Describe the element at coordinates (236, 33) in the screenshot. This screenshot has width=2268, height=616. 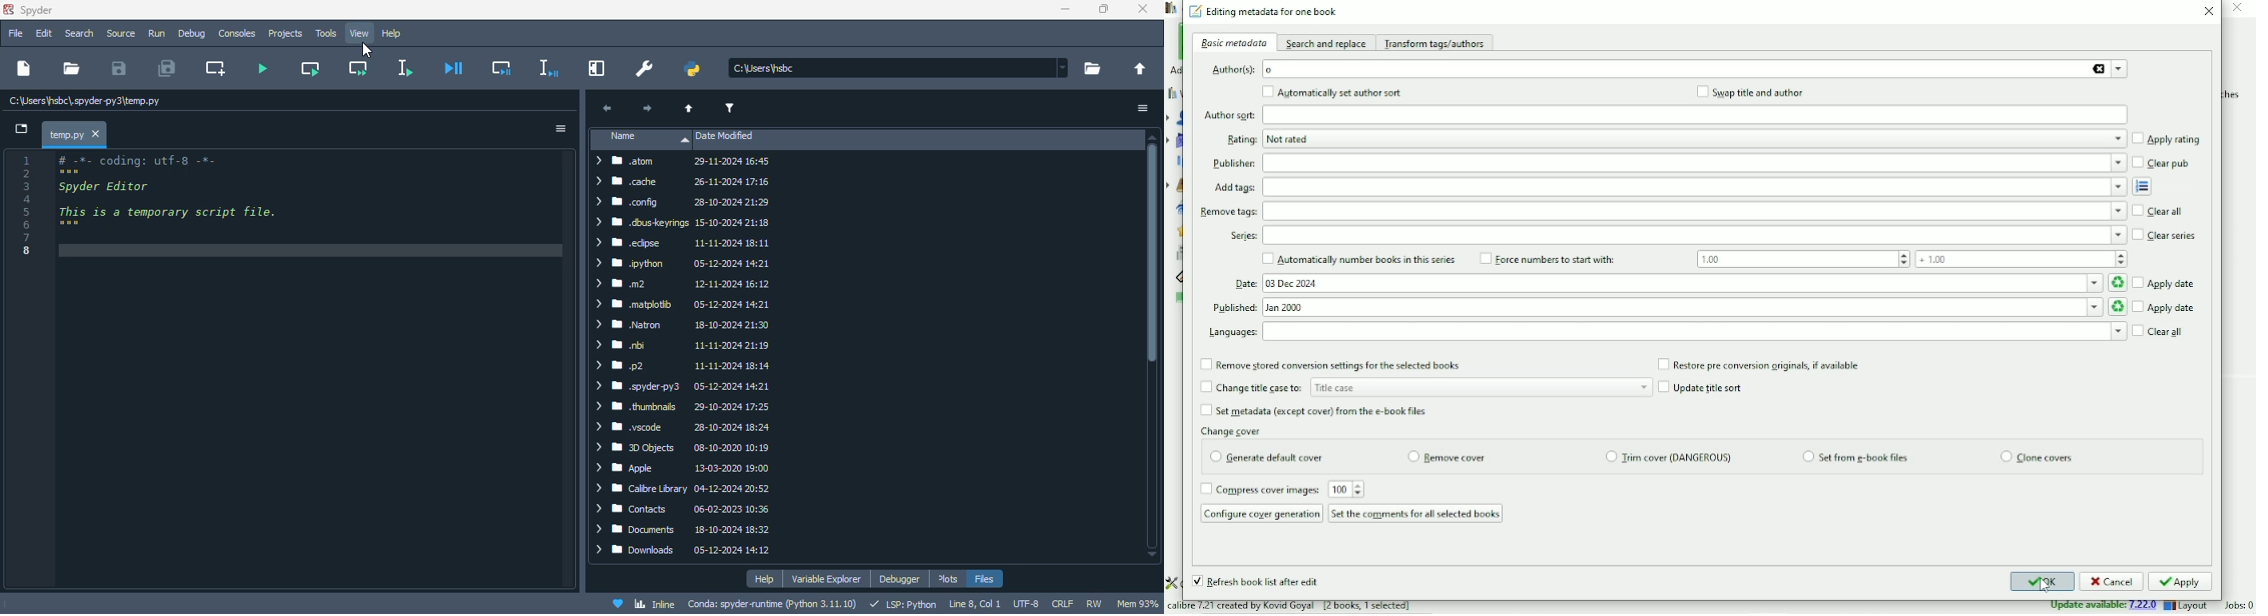
I see `consoles` at that location.